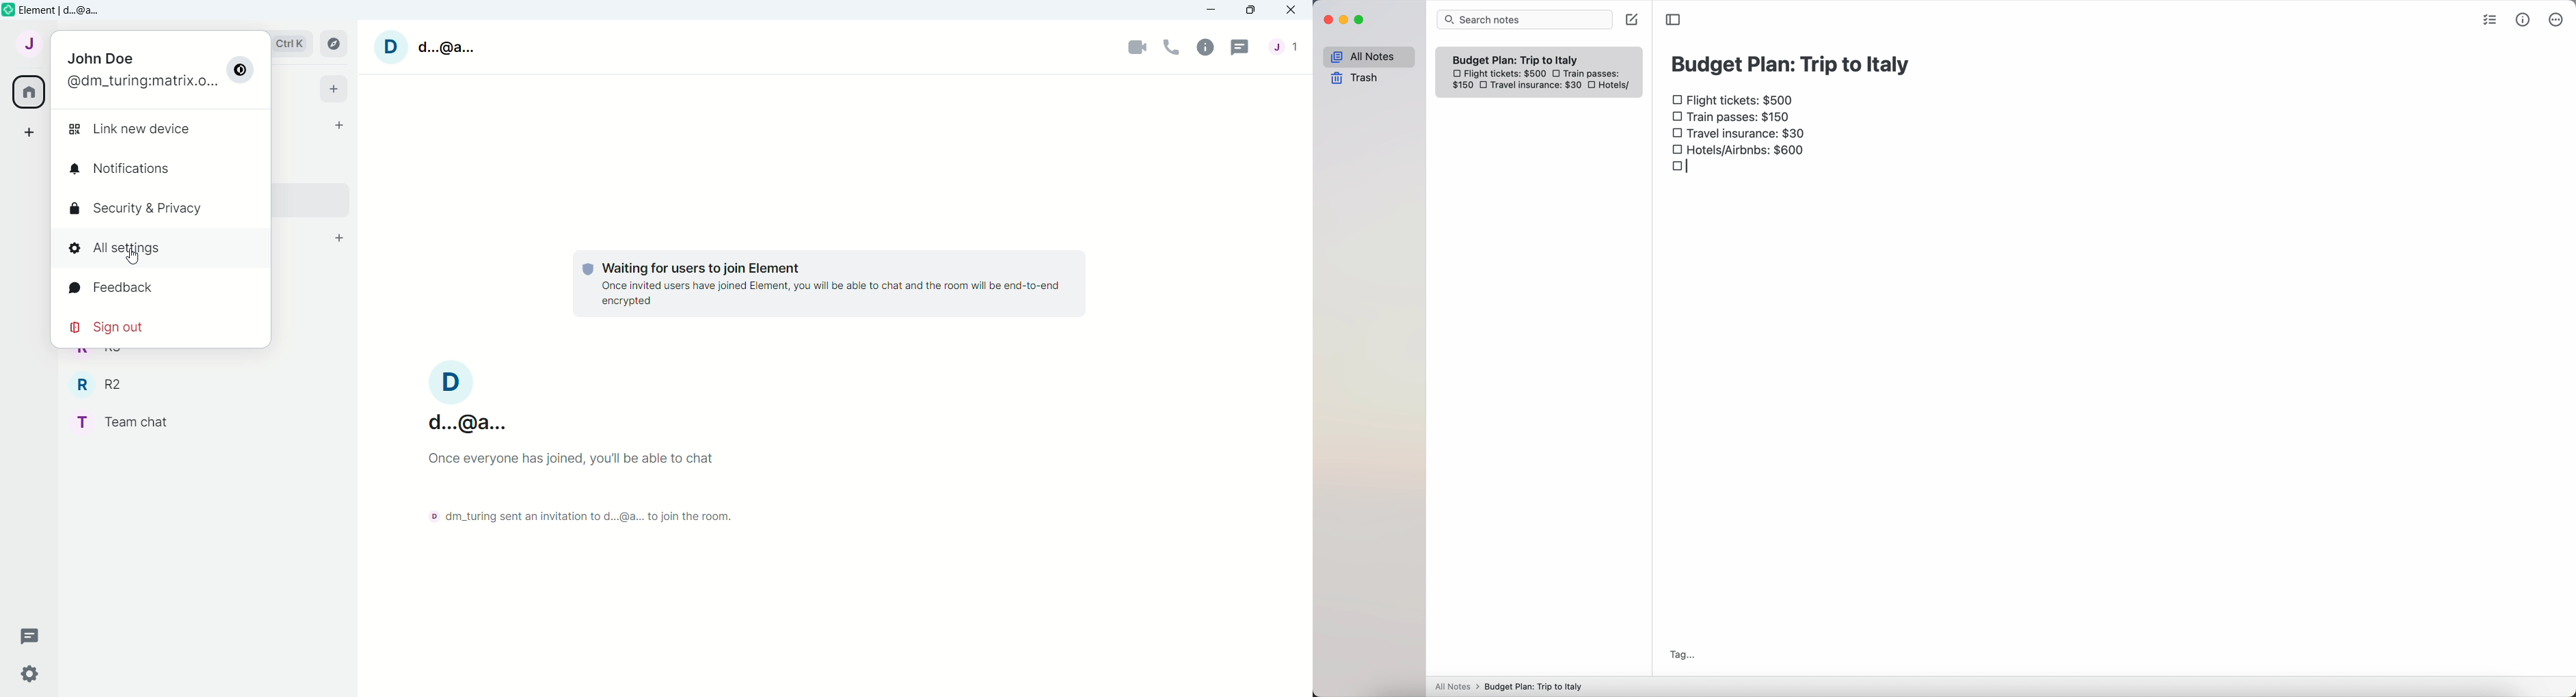  What do you see at coordinates (2524, 21) in the screenshot?
I see `metrics` at bounding box center [2524, 21].